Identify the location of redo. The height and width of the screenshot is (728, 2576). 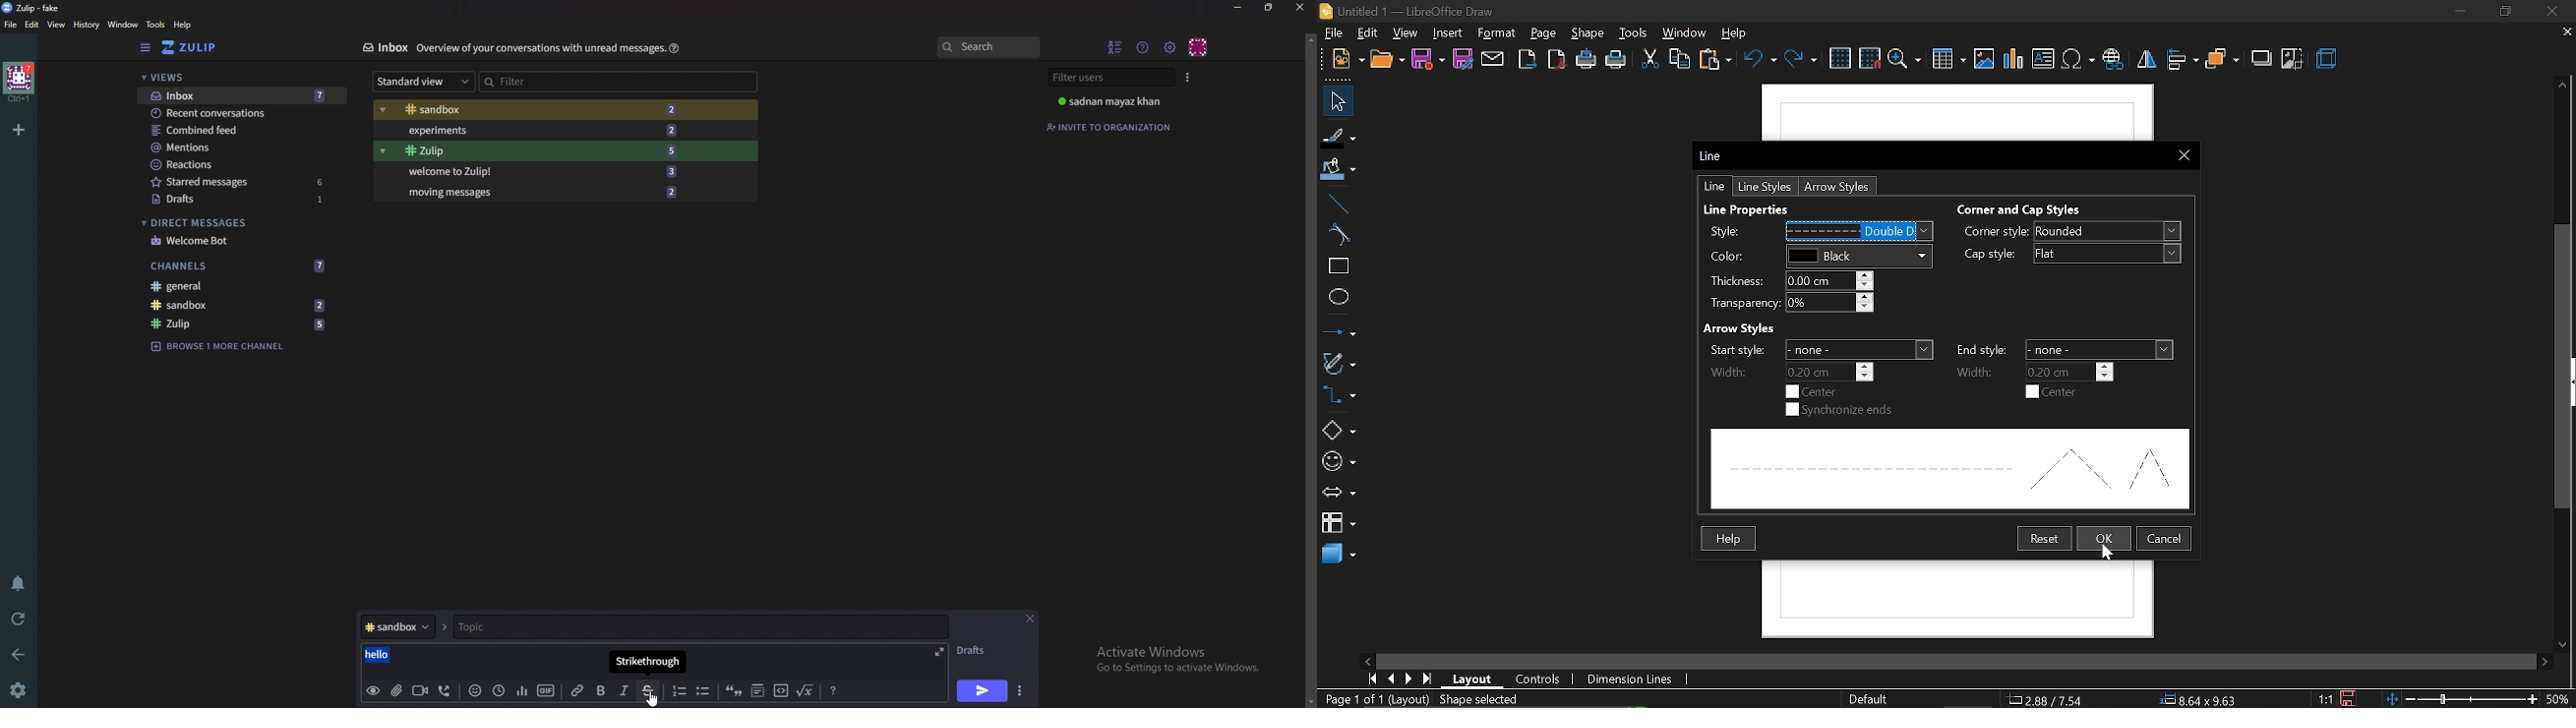
(1802, 59).